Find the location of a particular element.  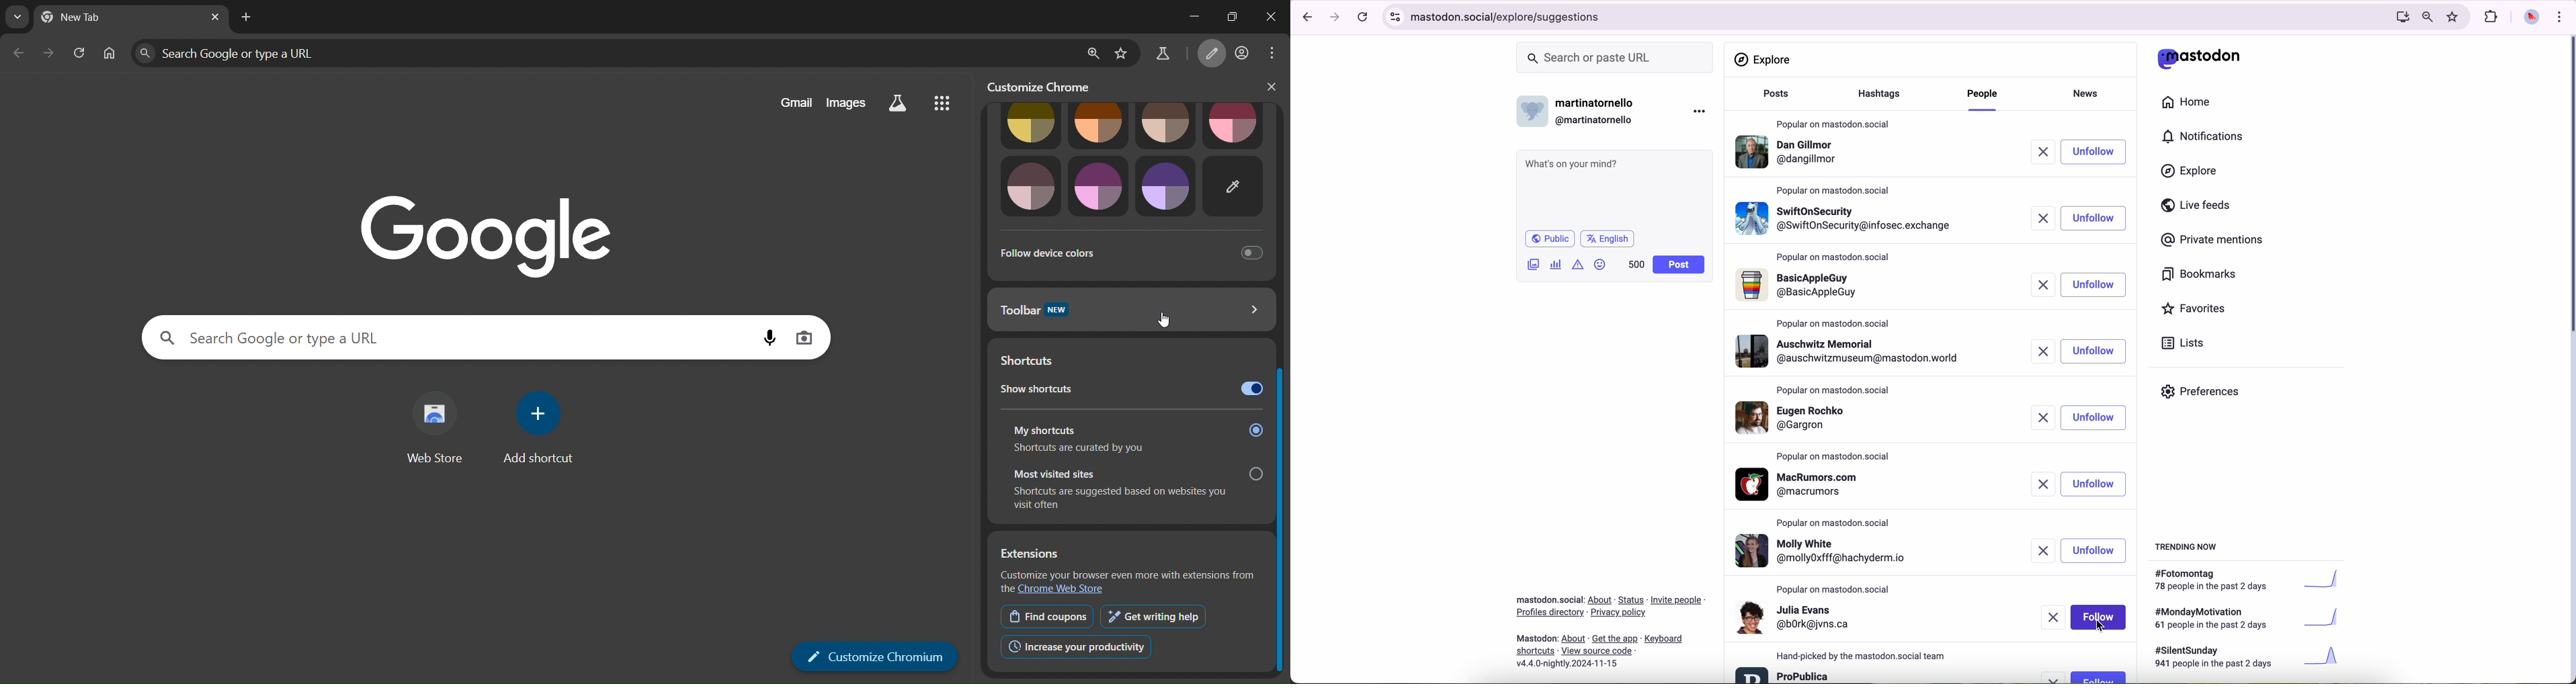

extensions is located at coordinates (1031, 554).